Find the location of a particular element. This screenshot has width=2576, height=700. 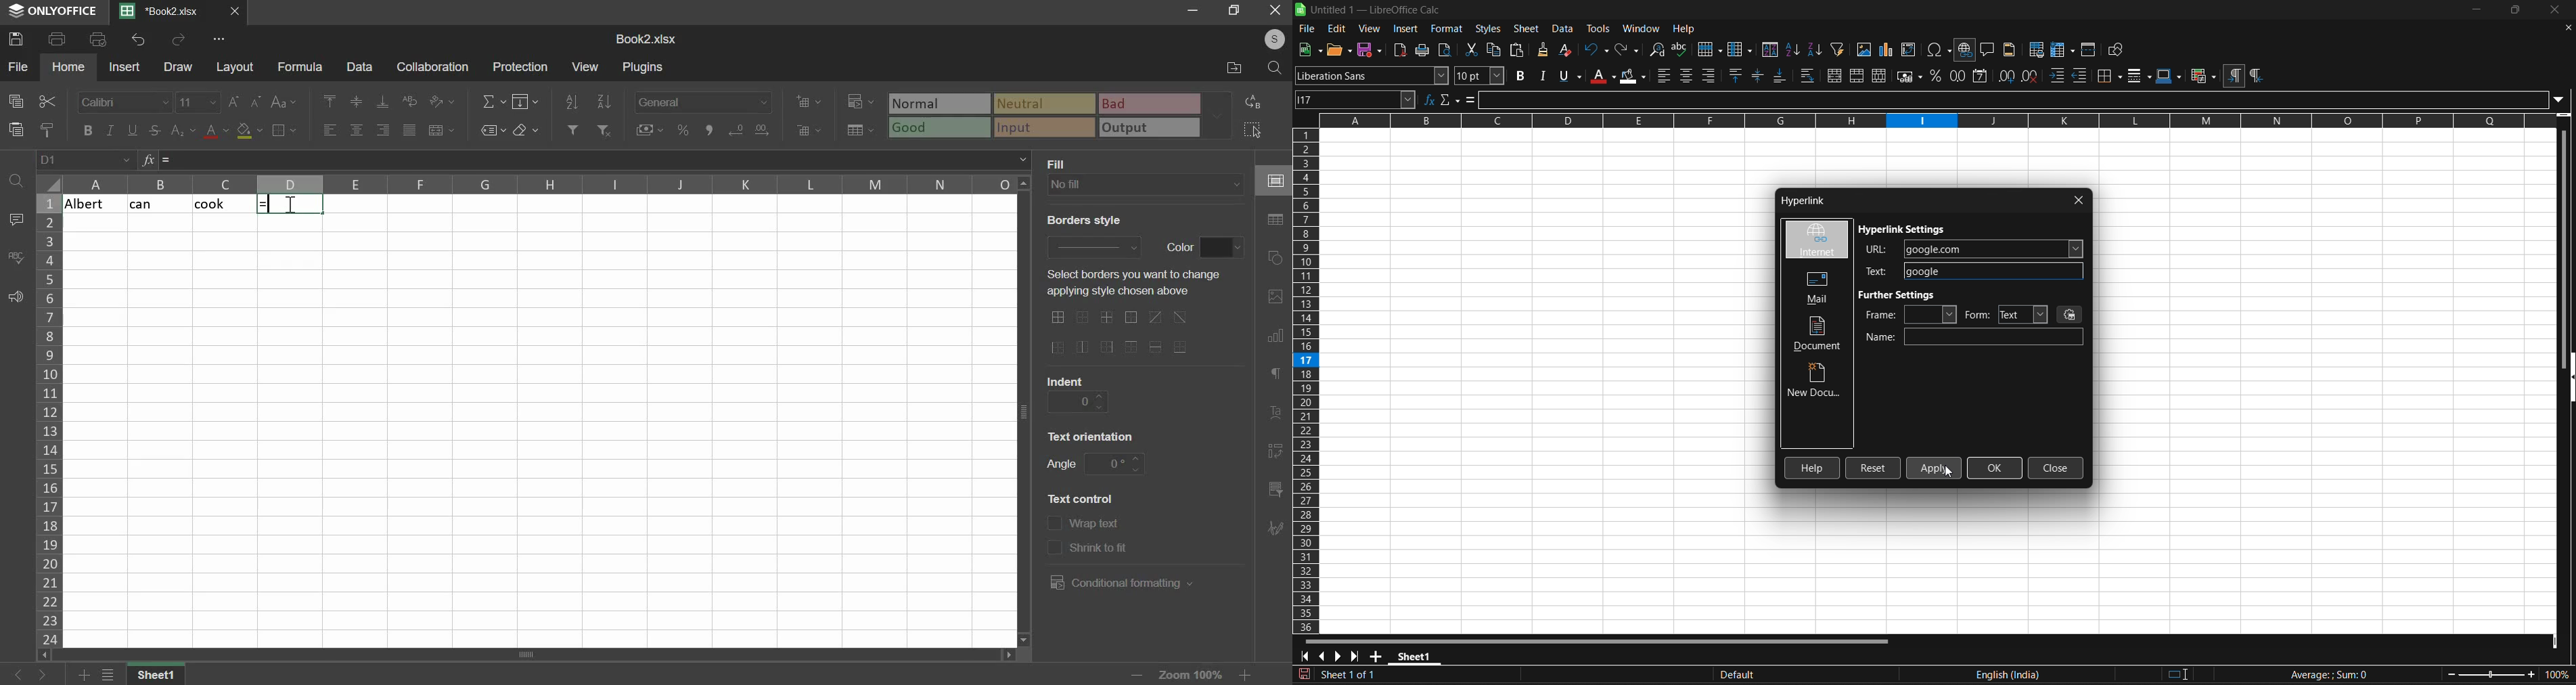

undo is located at coordinates (138, 39).